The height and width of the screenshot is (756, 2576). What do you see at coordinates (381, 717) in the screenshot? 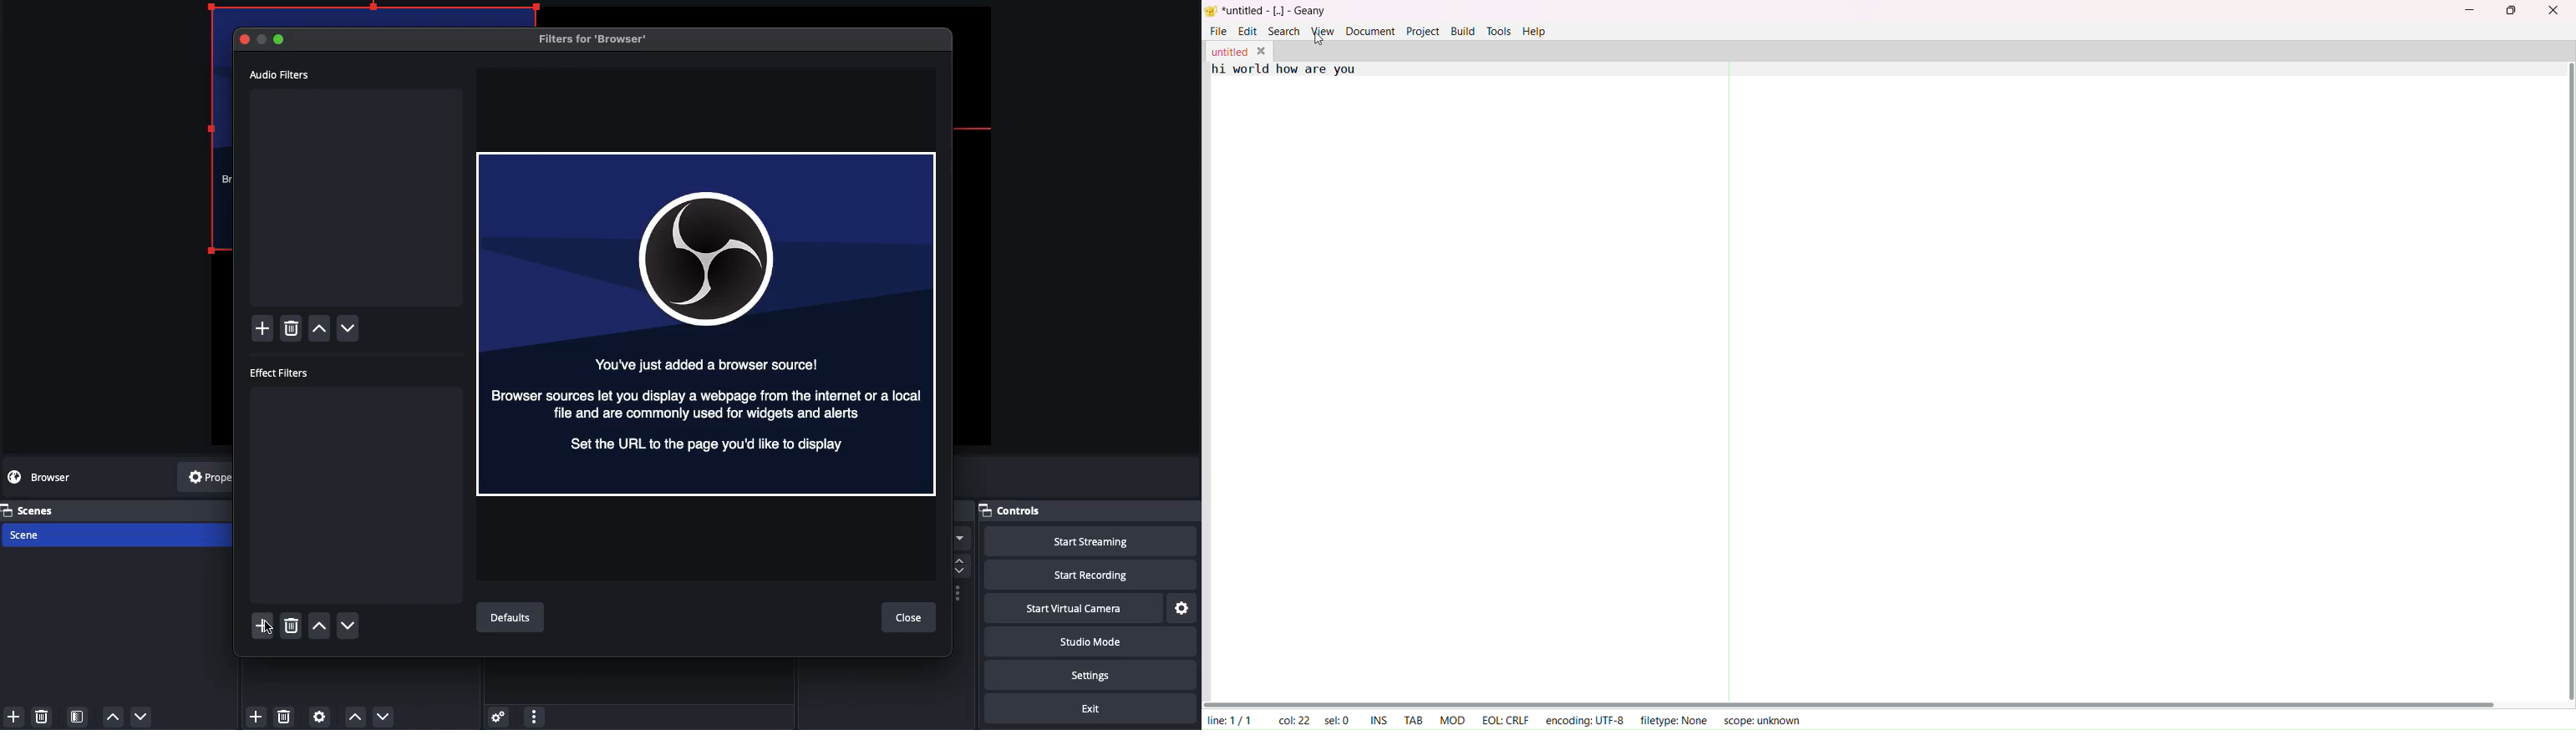
I see `Move down` at bounding box center [381, 717].